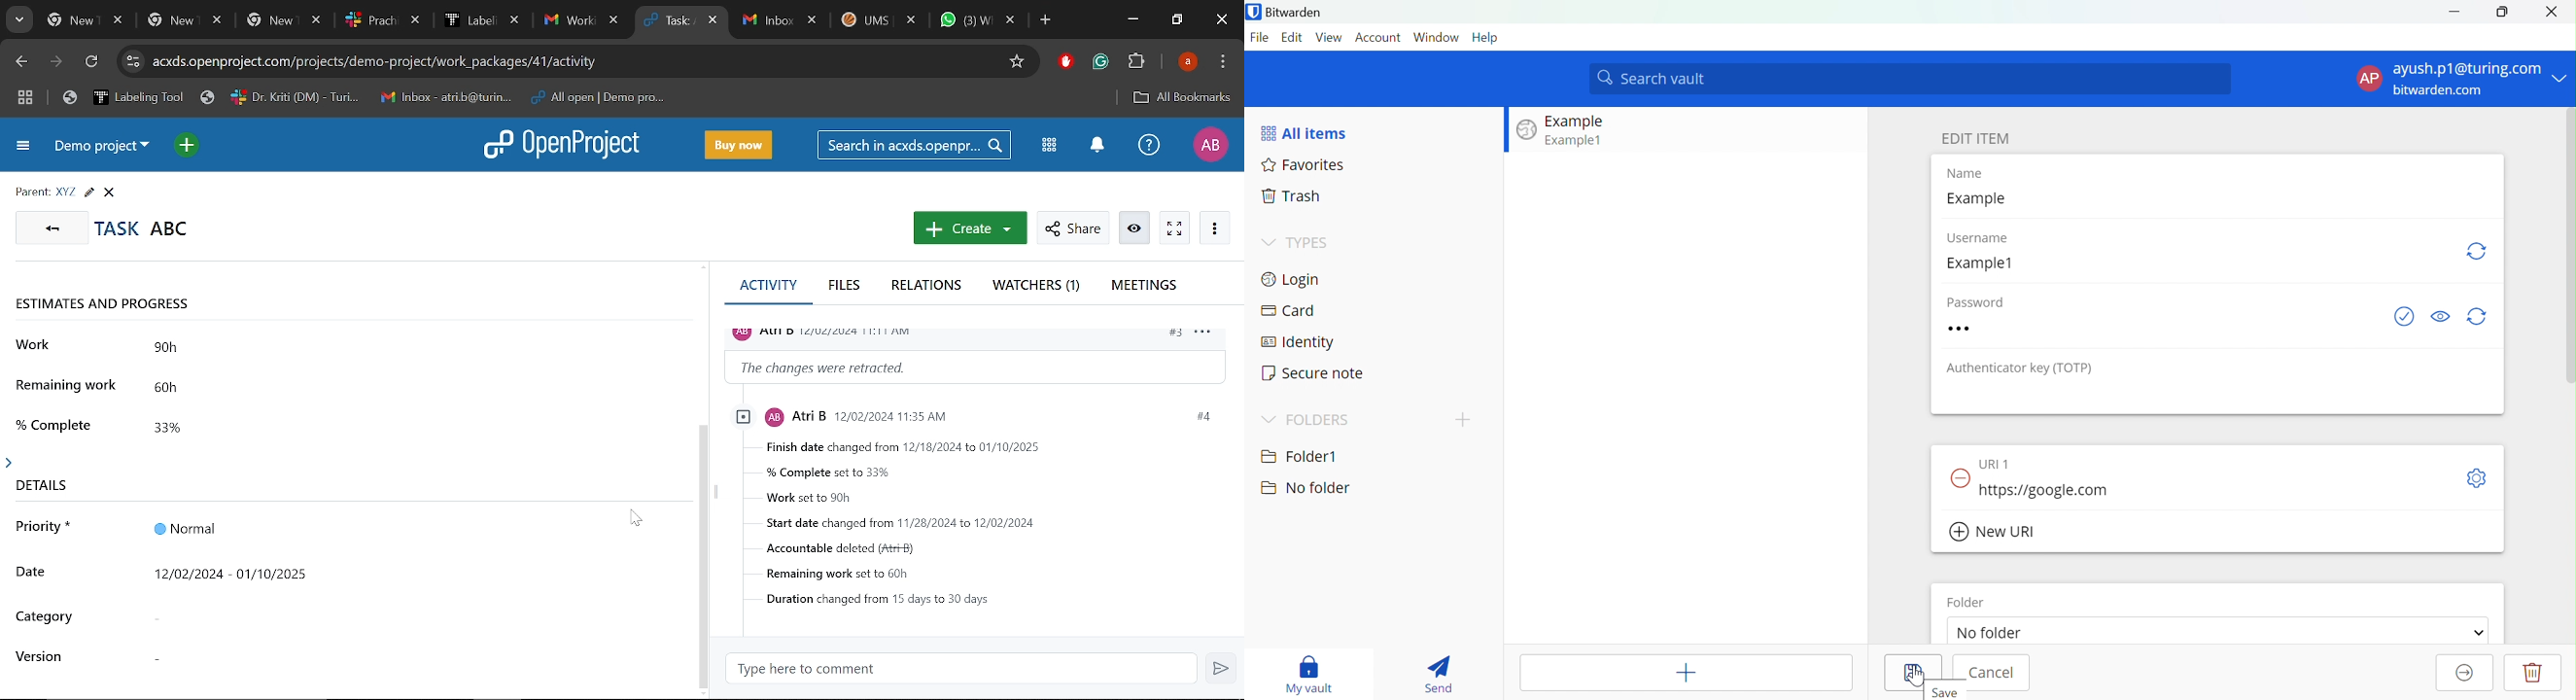 The width and height of the screenshot is (2576, 700). What do you see at coordinates (404, 616) in the screenshot?
I see `Ctegory` at bounding box center [404, 616].